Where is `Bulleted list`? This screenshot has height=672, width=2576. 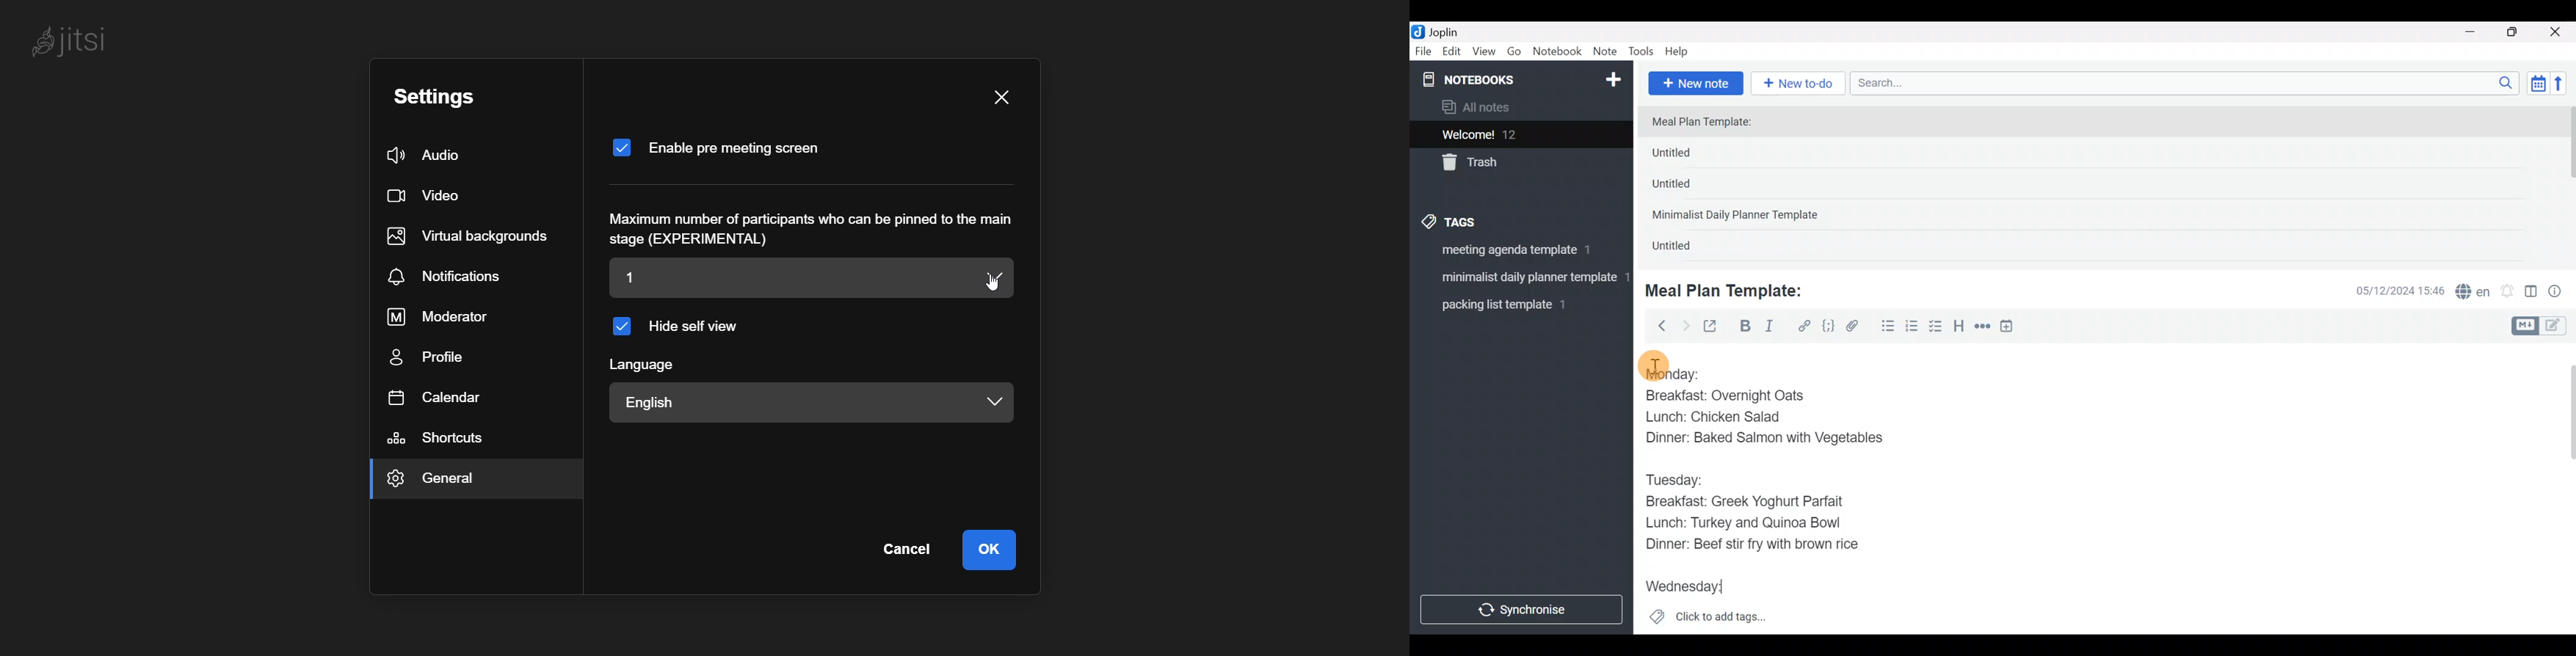 Bulleted list is located at coordinates (1885, 327).